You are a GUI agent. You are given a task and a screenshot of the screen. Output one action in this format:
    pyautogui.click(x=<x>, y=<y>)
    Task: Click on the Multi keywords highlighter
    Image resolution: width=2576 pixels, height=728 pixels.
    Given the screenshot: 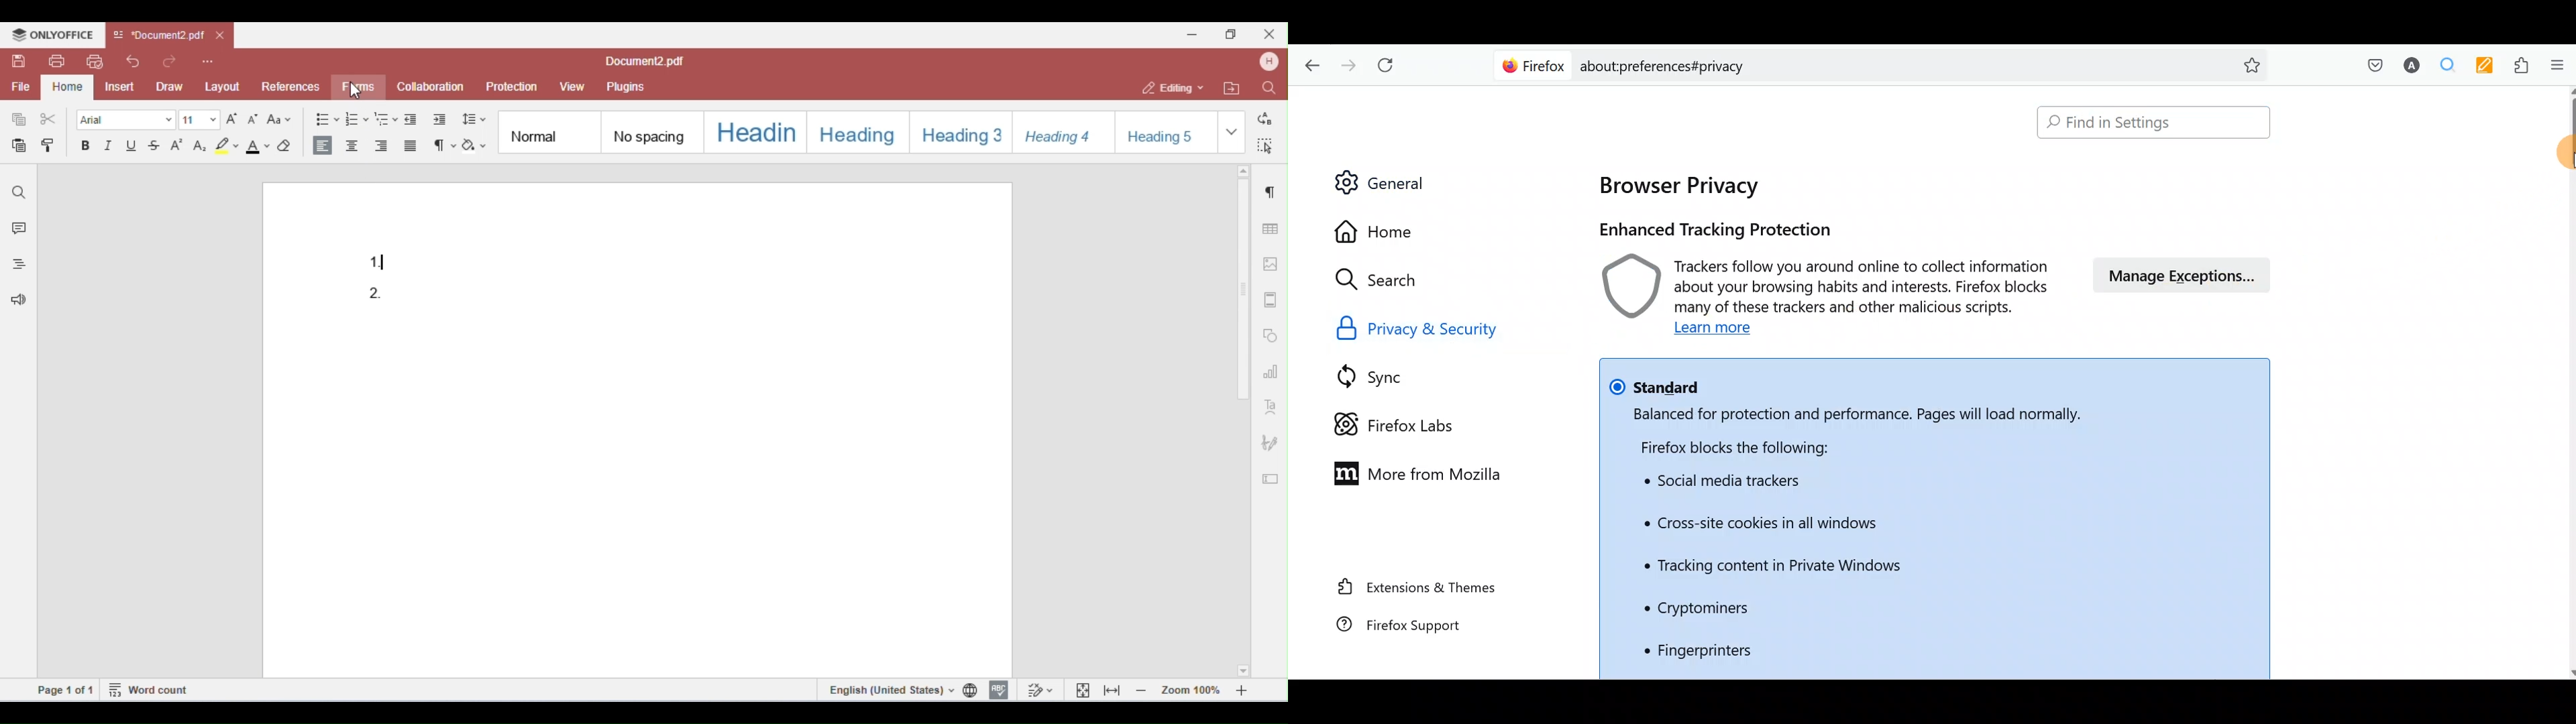 What is the action you would take?
    pyautogui.click(x=2481, y=67)
    